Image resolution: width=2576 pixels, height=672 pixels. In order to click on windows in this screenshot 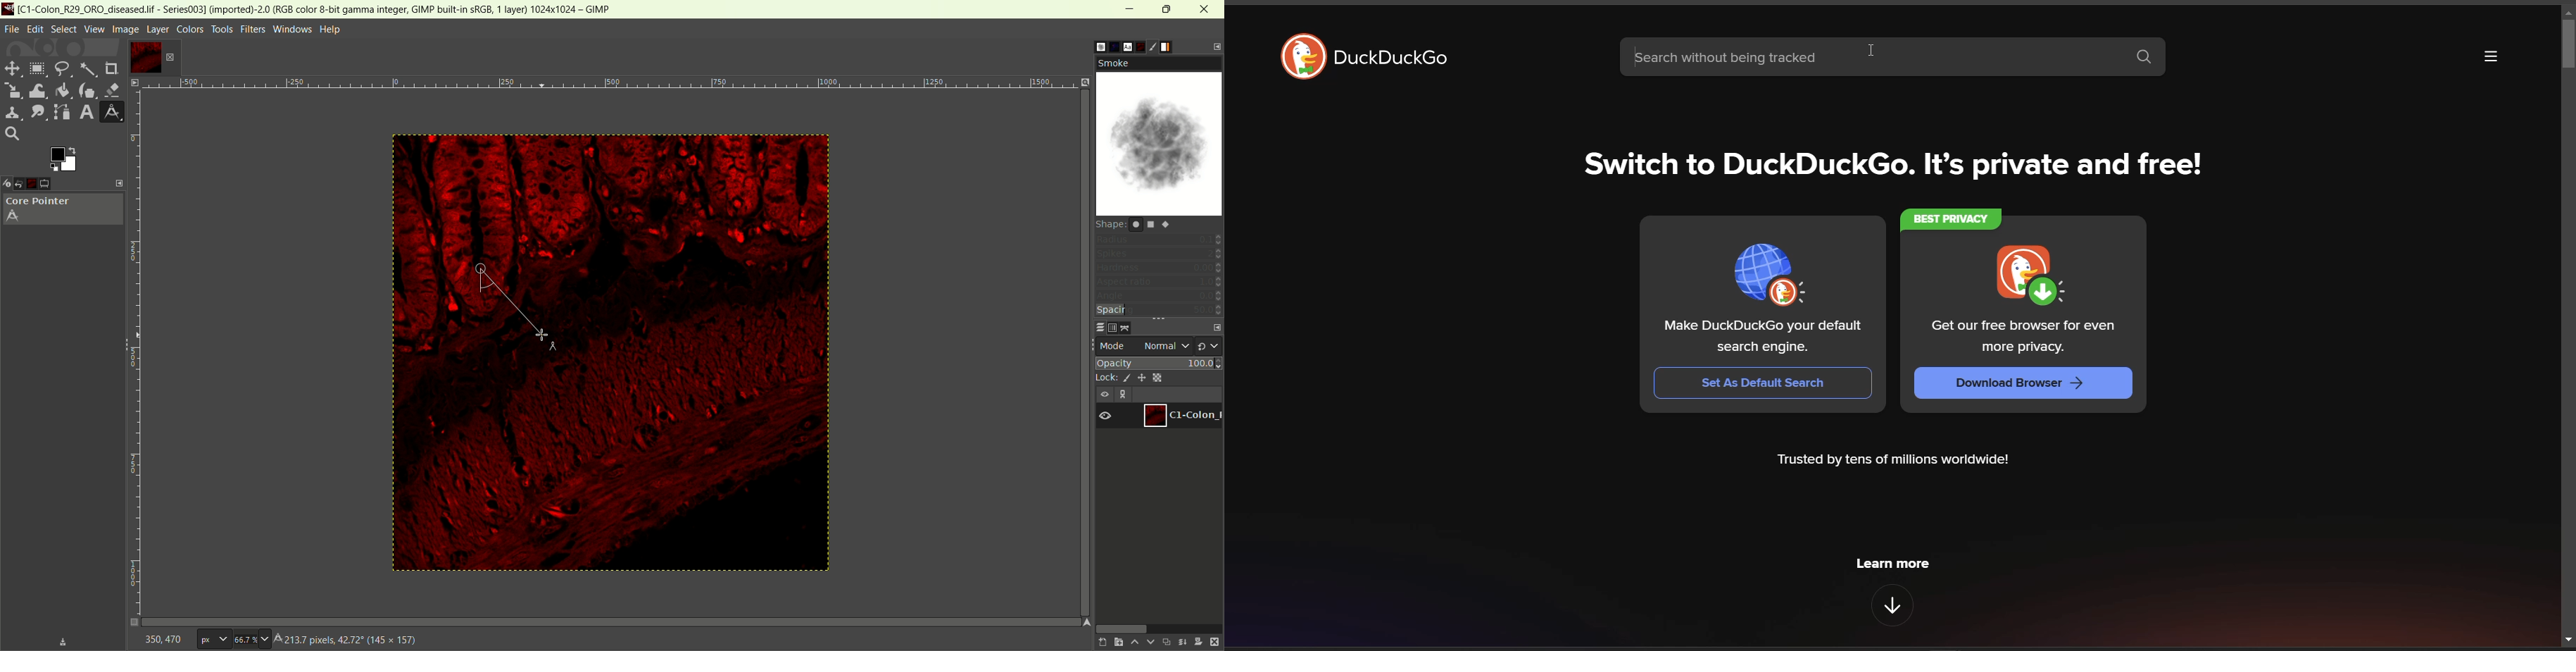, I will do `click(294, 29)`.